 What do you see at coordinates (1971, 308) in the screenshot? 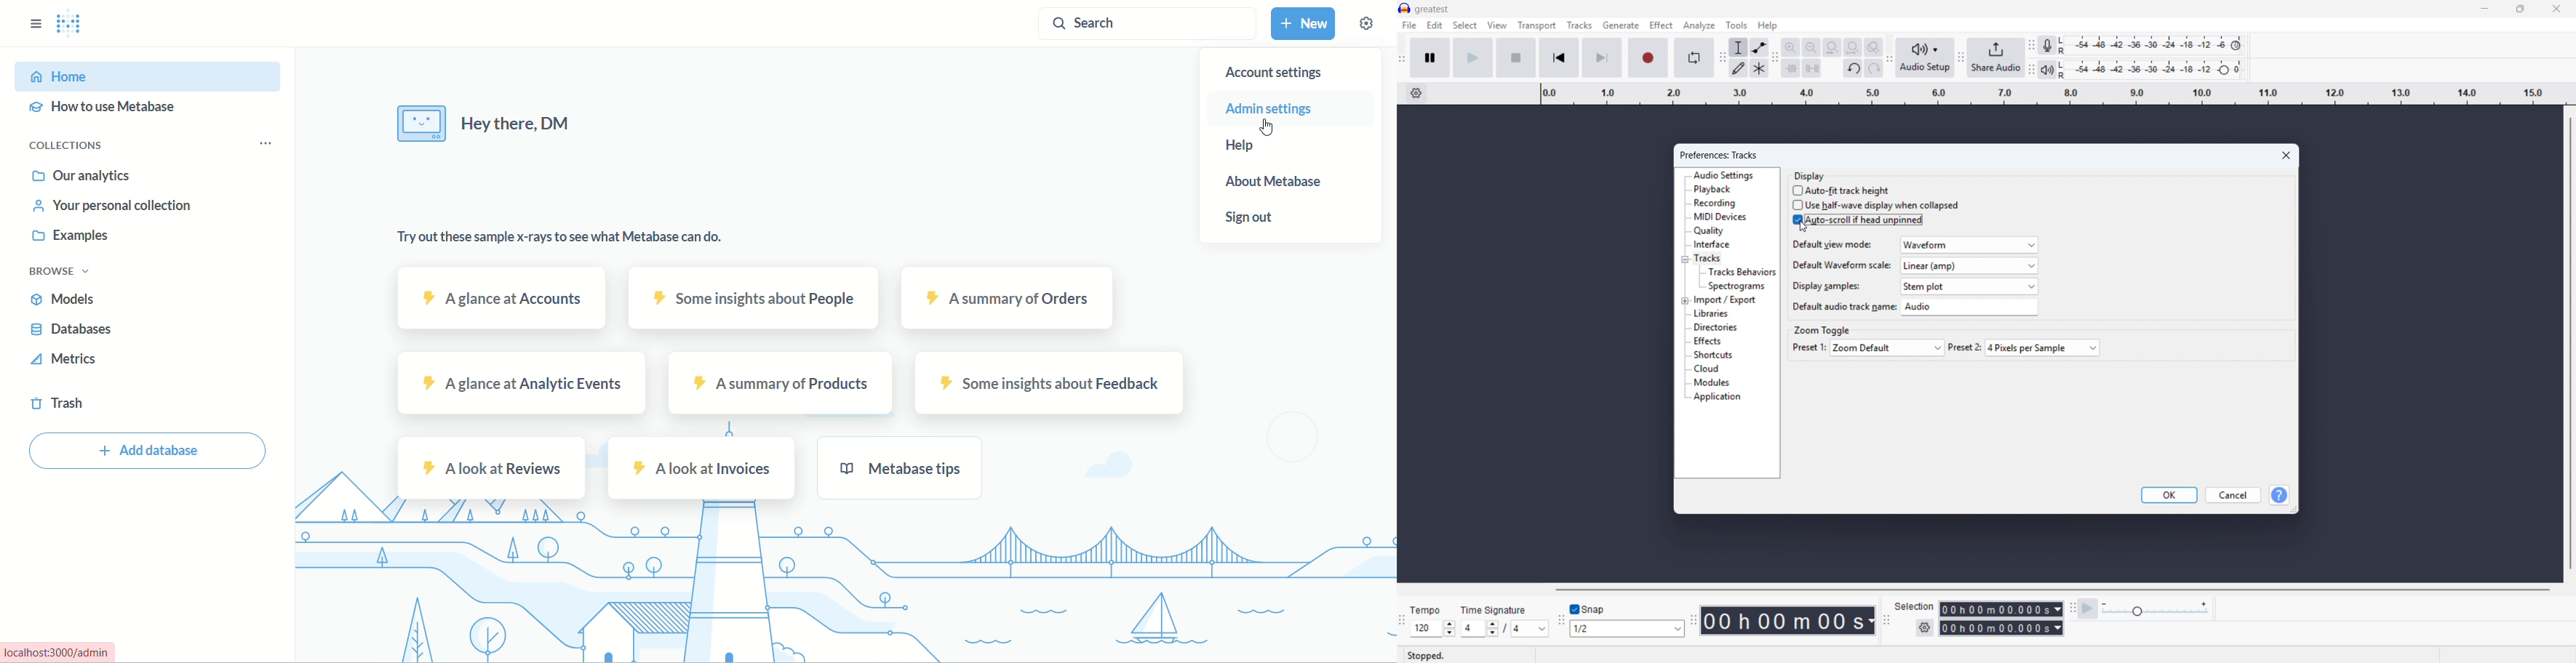
I see `Default audio track name ` at bounding box center [1971, 308].